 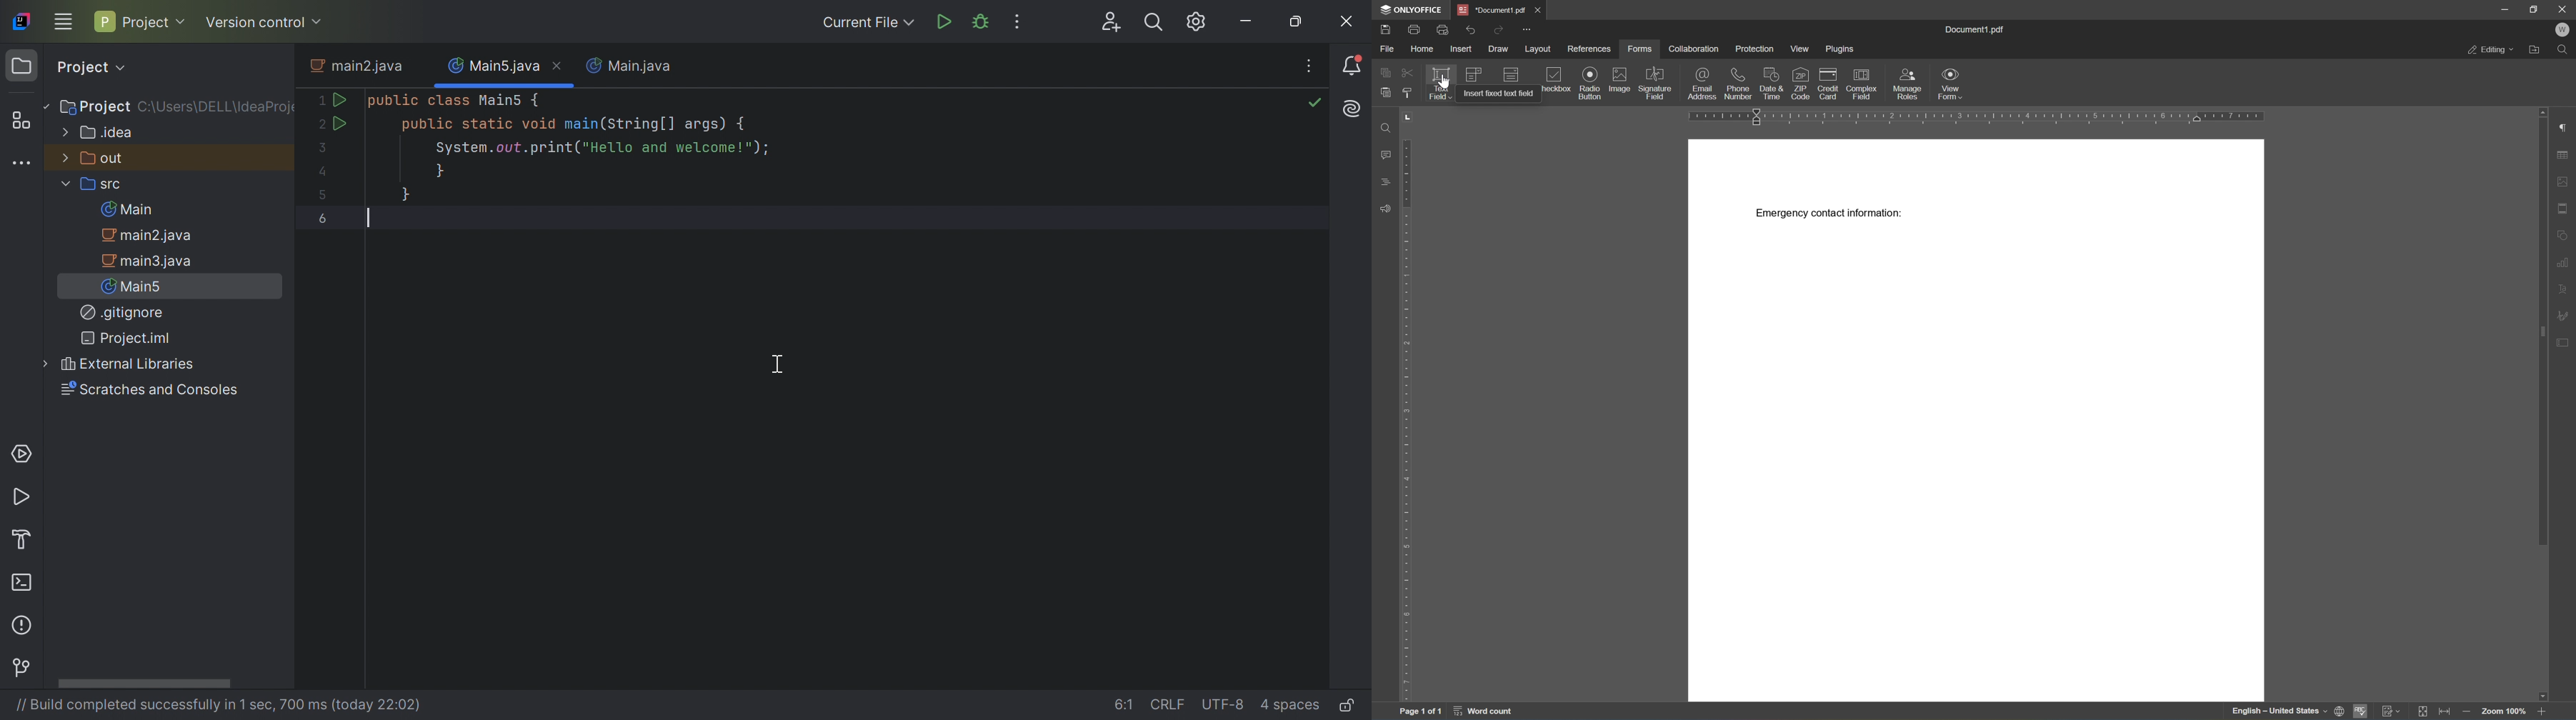 What do you see at coordinates (1862, 84) in the screenshot?
I see `complex field` at bounding box center [1862, 84].